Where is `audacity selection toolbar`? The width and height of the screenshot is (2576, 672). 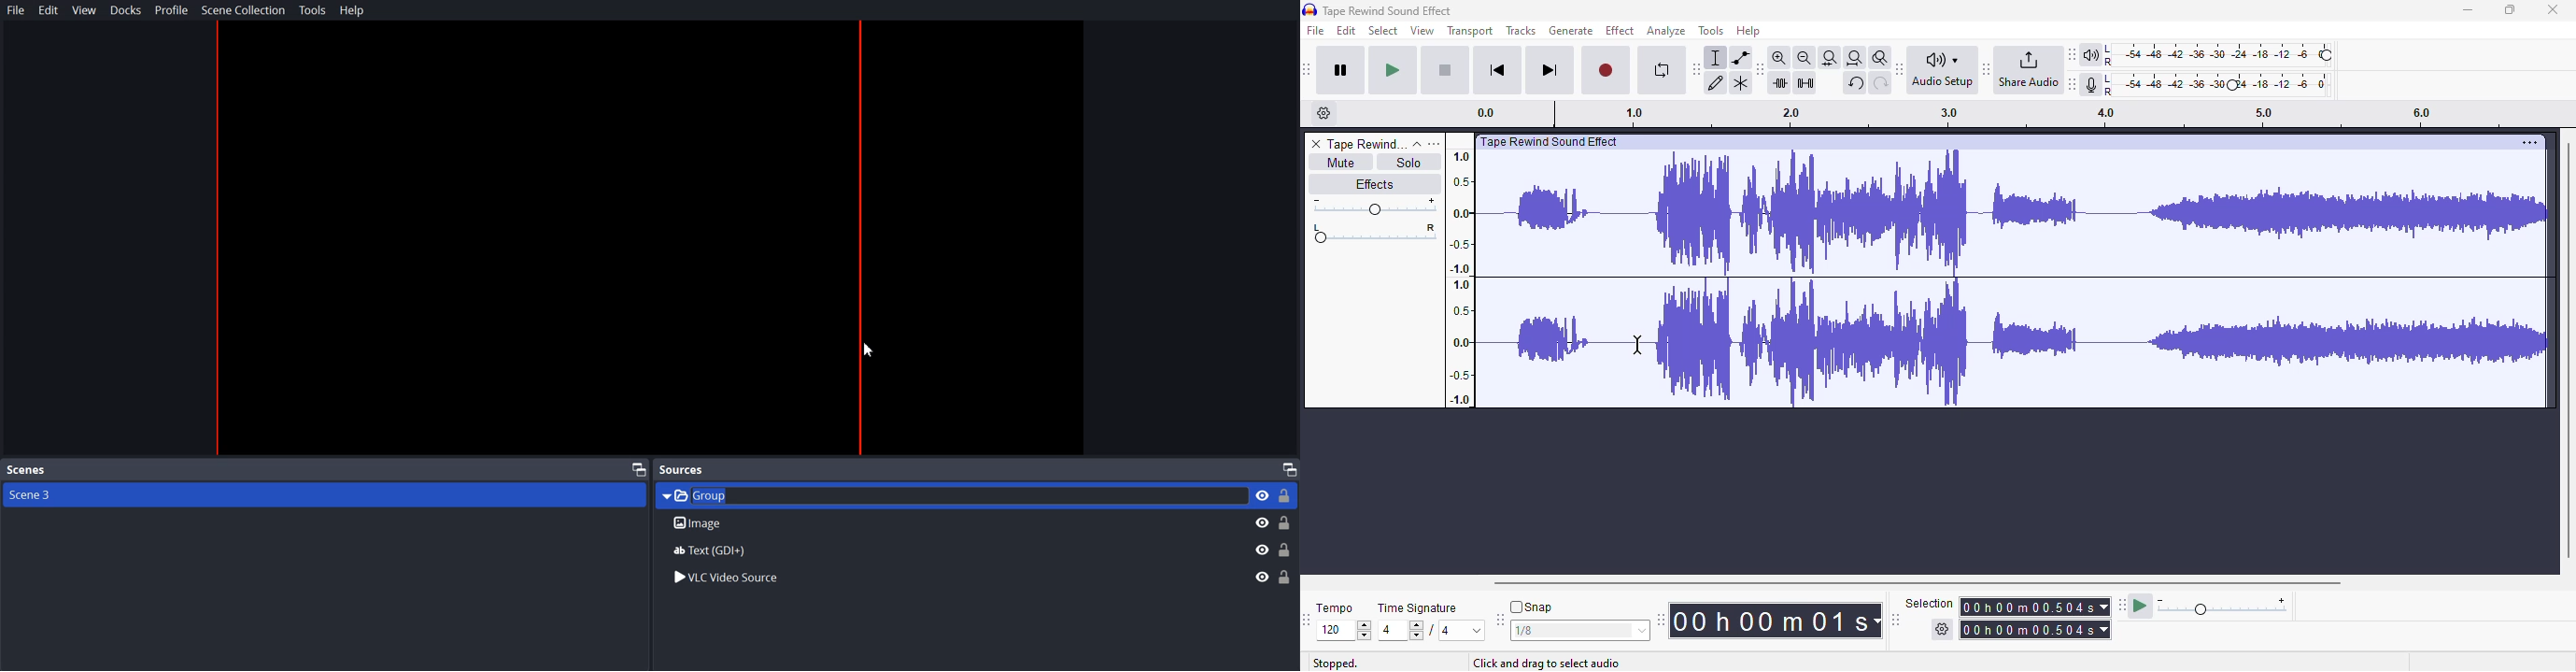
audacity selection toolbar is located at coordinates (1895, 620).